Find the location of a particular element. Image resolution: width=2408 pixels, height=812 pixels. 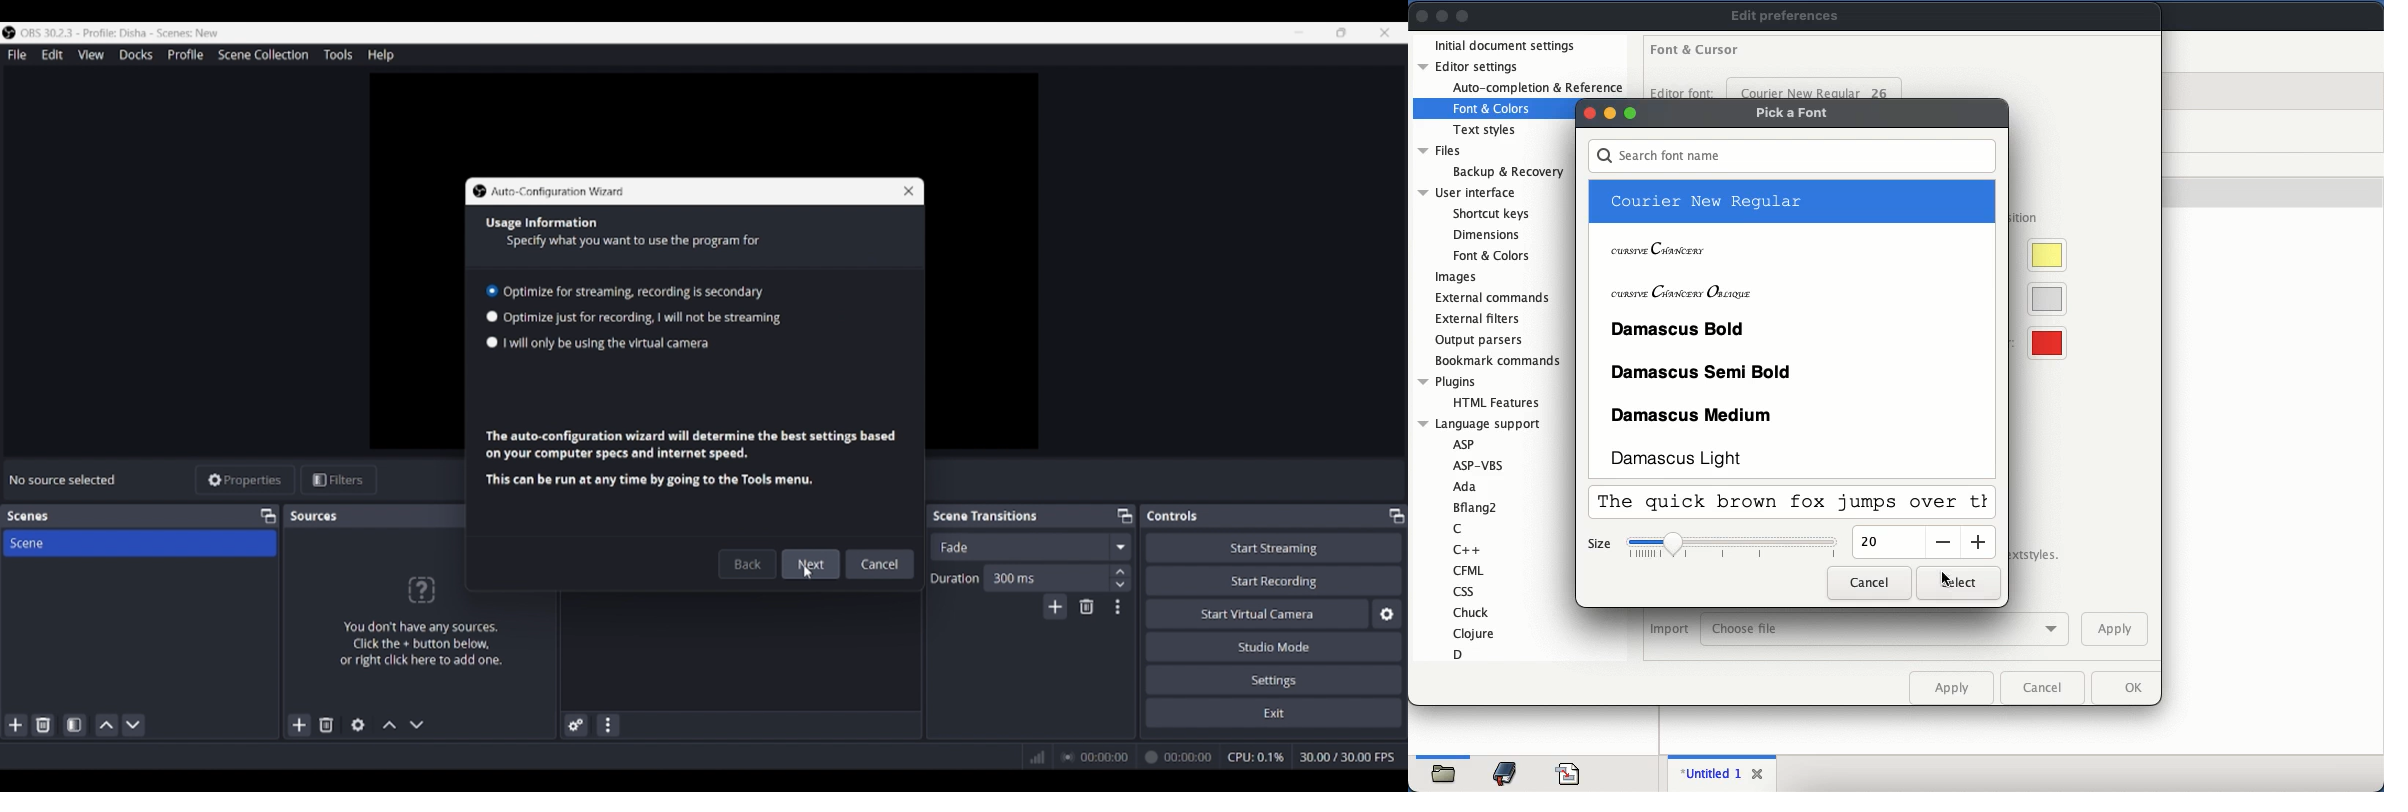

close is located at coordinates (1587, 114).